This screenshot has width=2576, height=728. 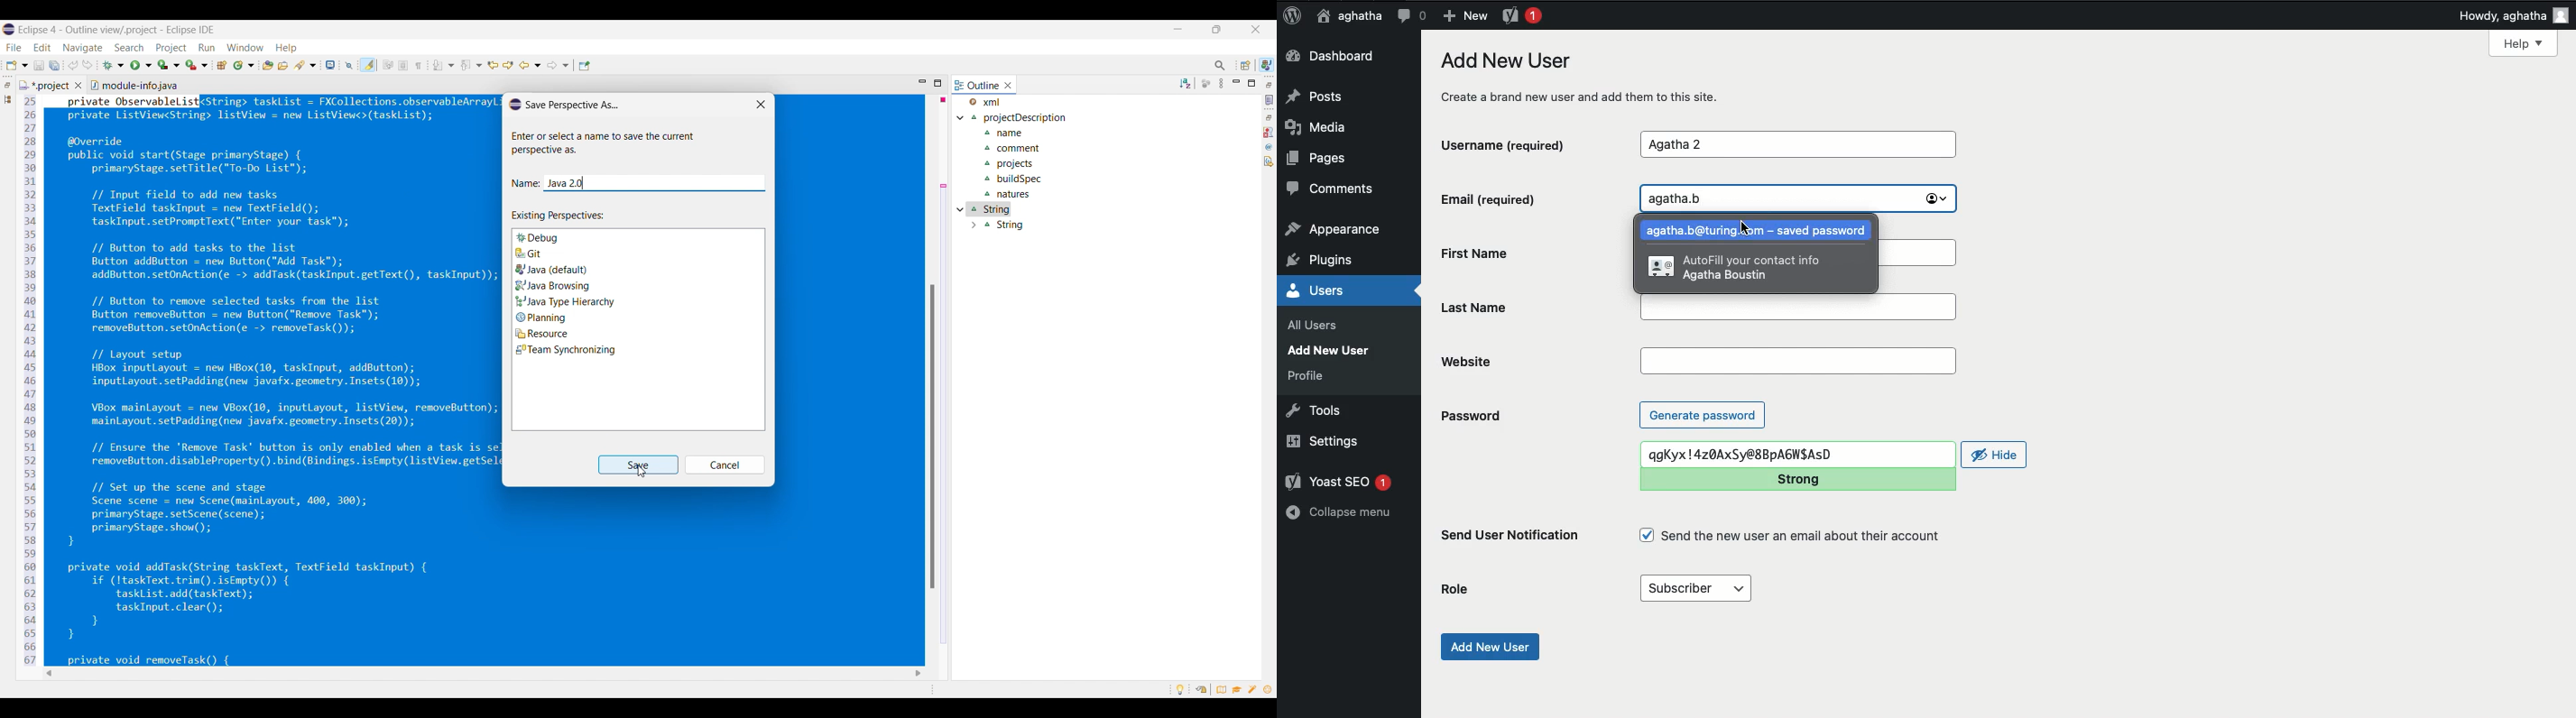 What do you see at coordinates (1335, 57) in the screenshot?
I see `Dashboard` at bounding box center [1335, 57].